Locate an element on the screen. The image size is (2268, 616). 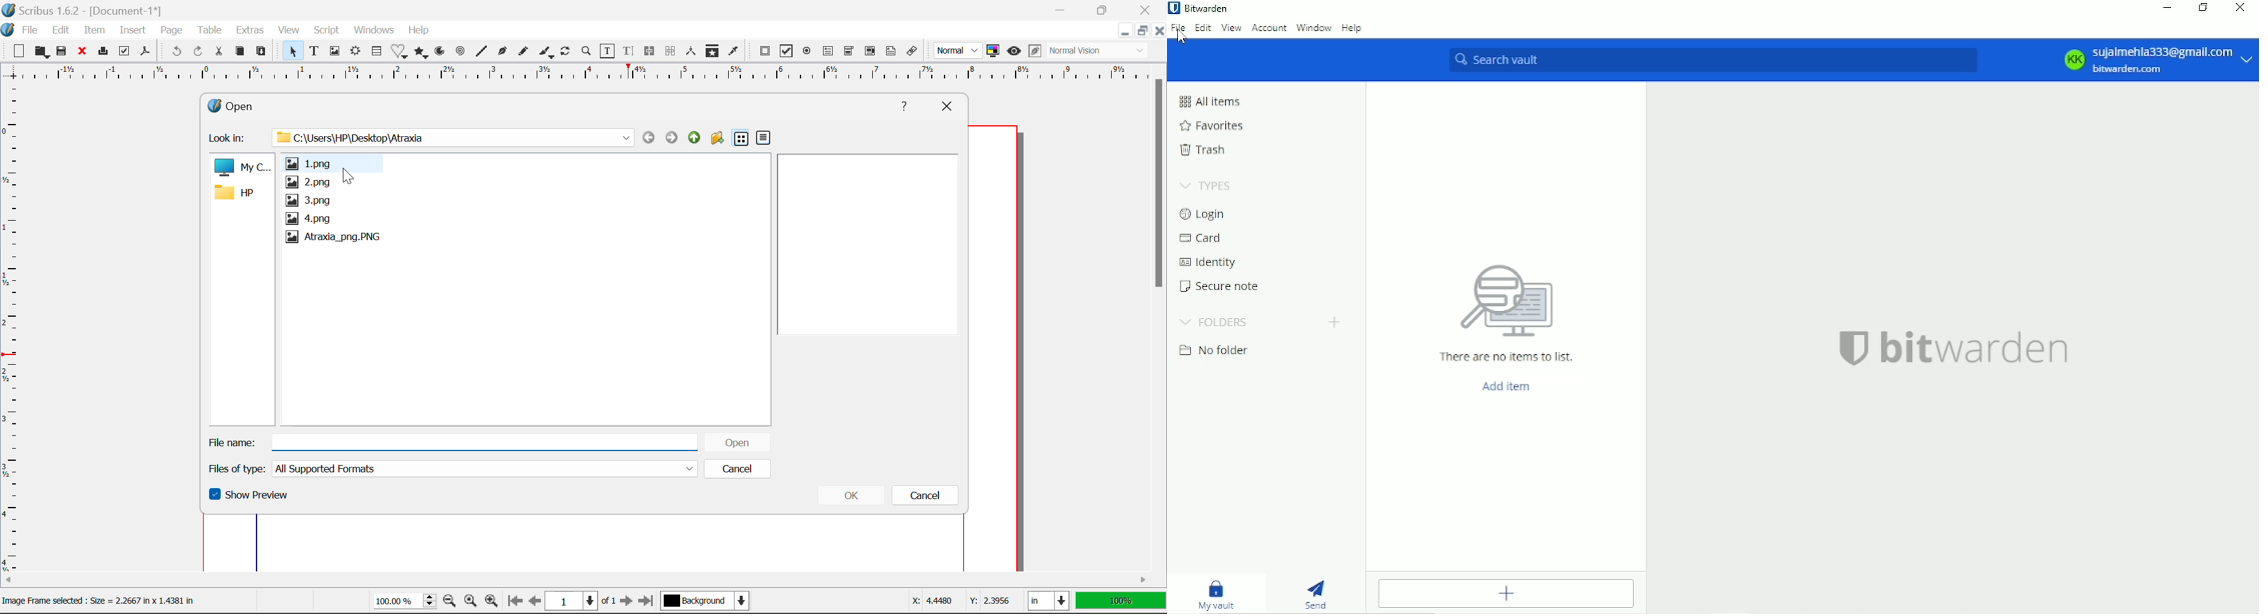
Account is located at coordinates (2158, 61).